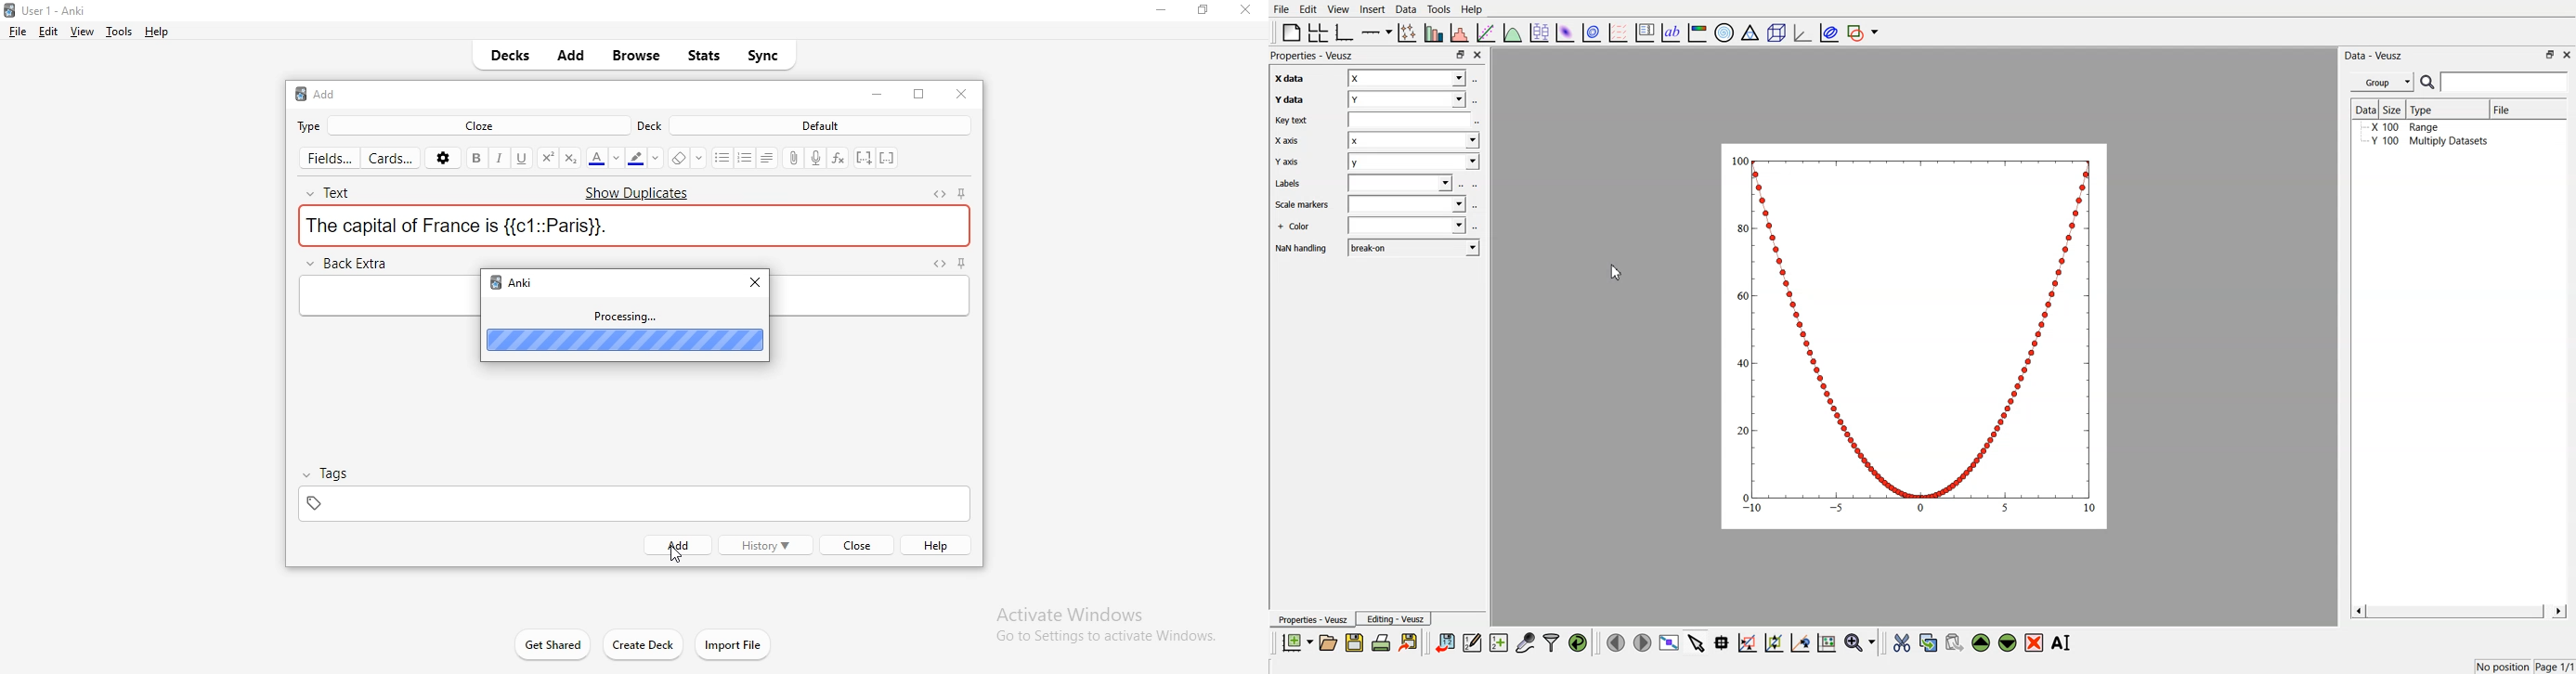 This screenshot has width=2576, height=700. Describe the element at coordinates (862, 160) in the screenshot. I see `add cloze` at that location.